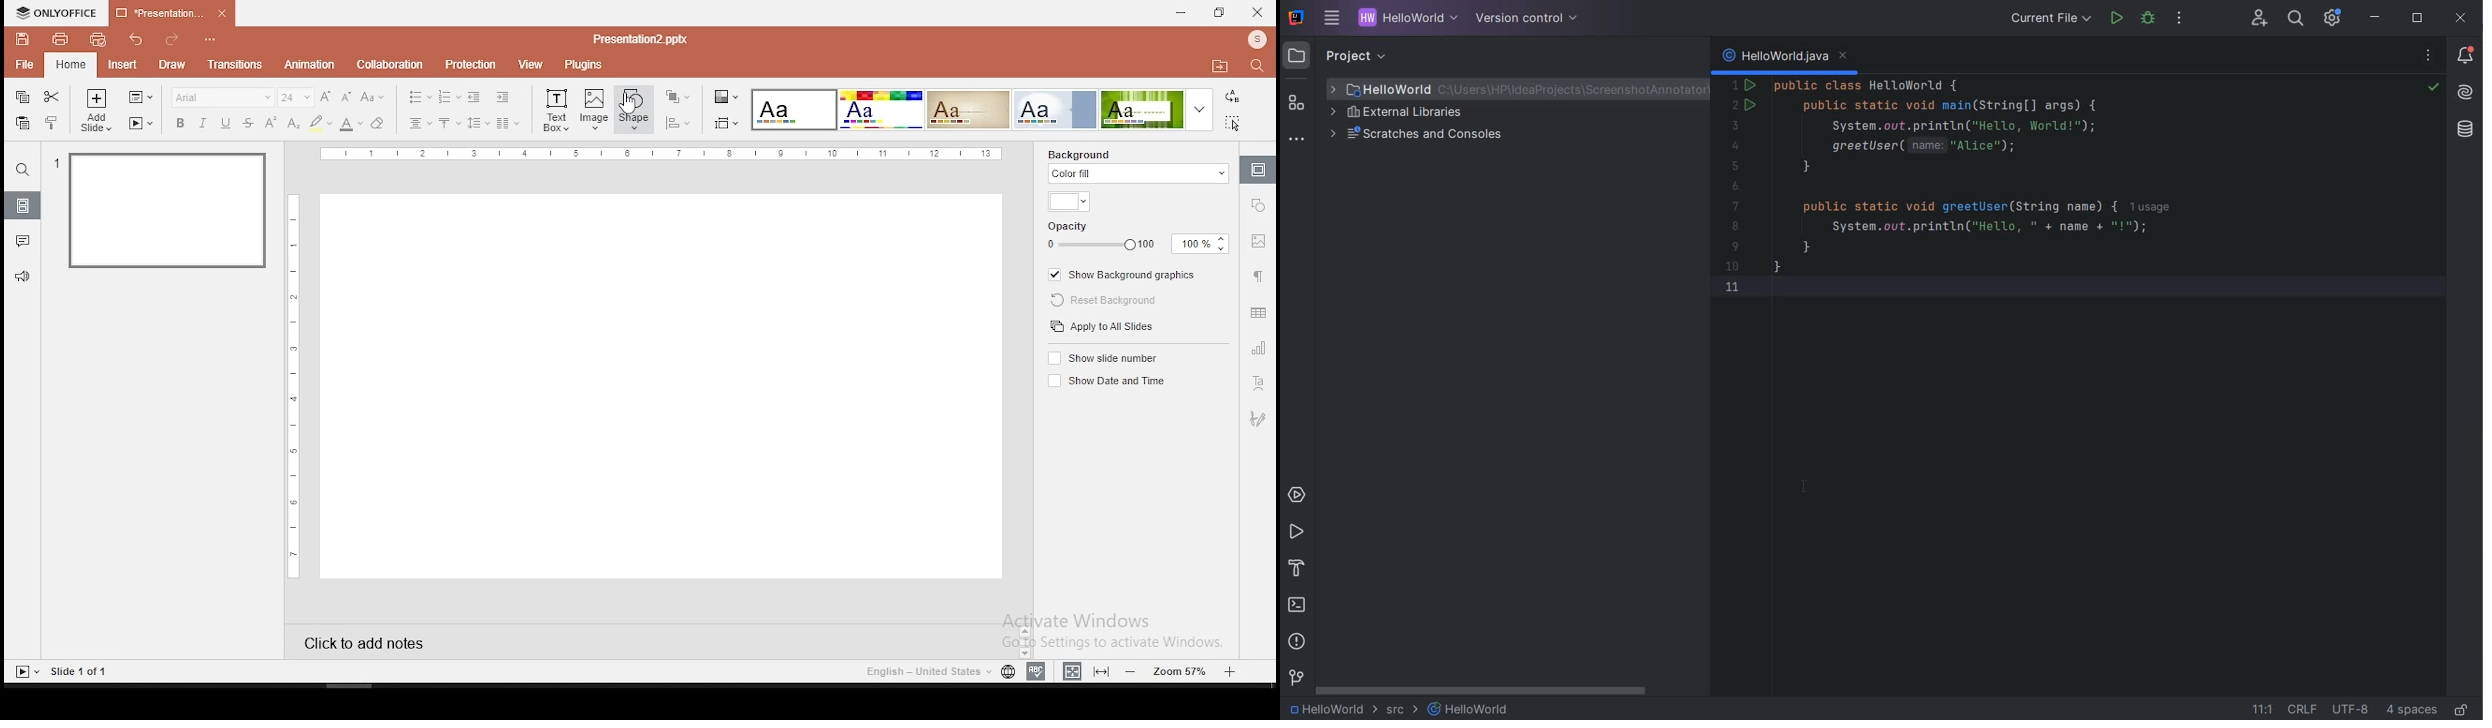 This screenshot has width=2492, height=728. I want to click on font color, so click(351, 124).